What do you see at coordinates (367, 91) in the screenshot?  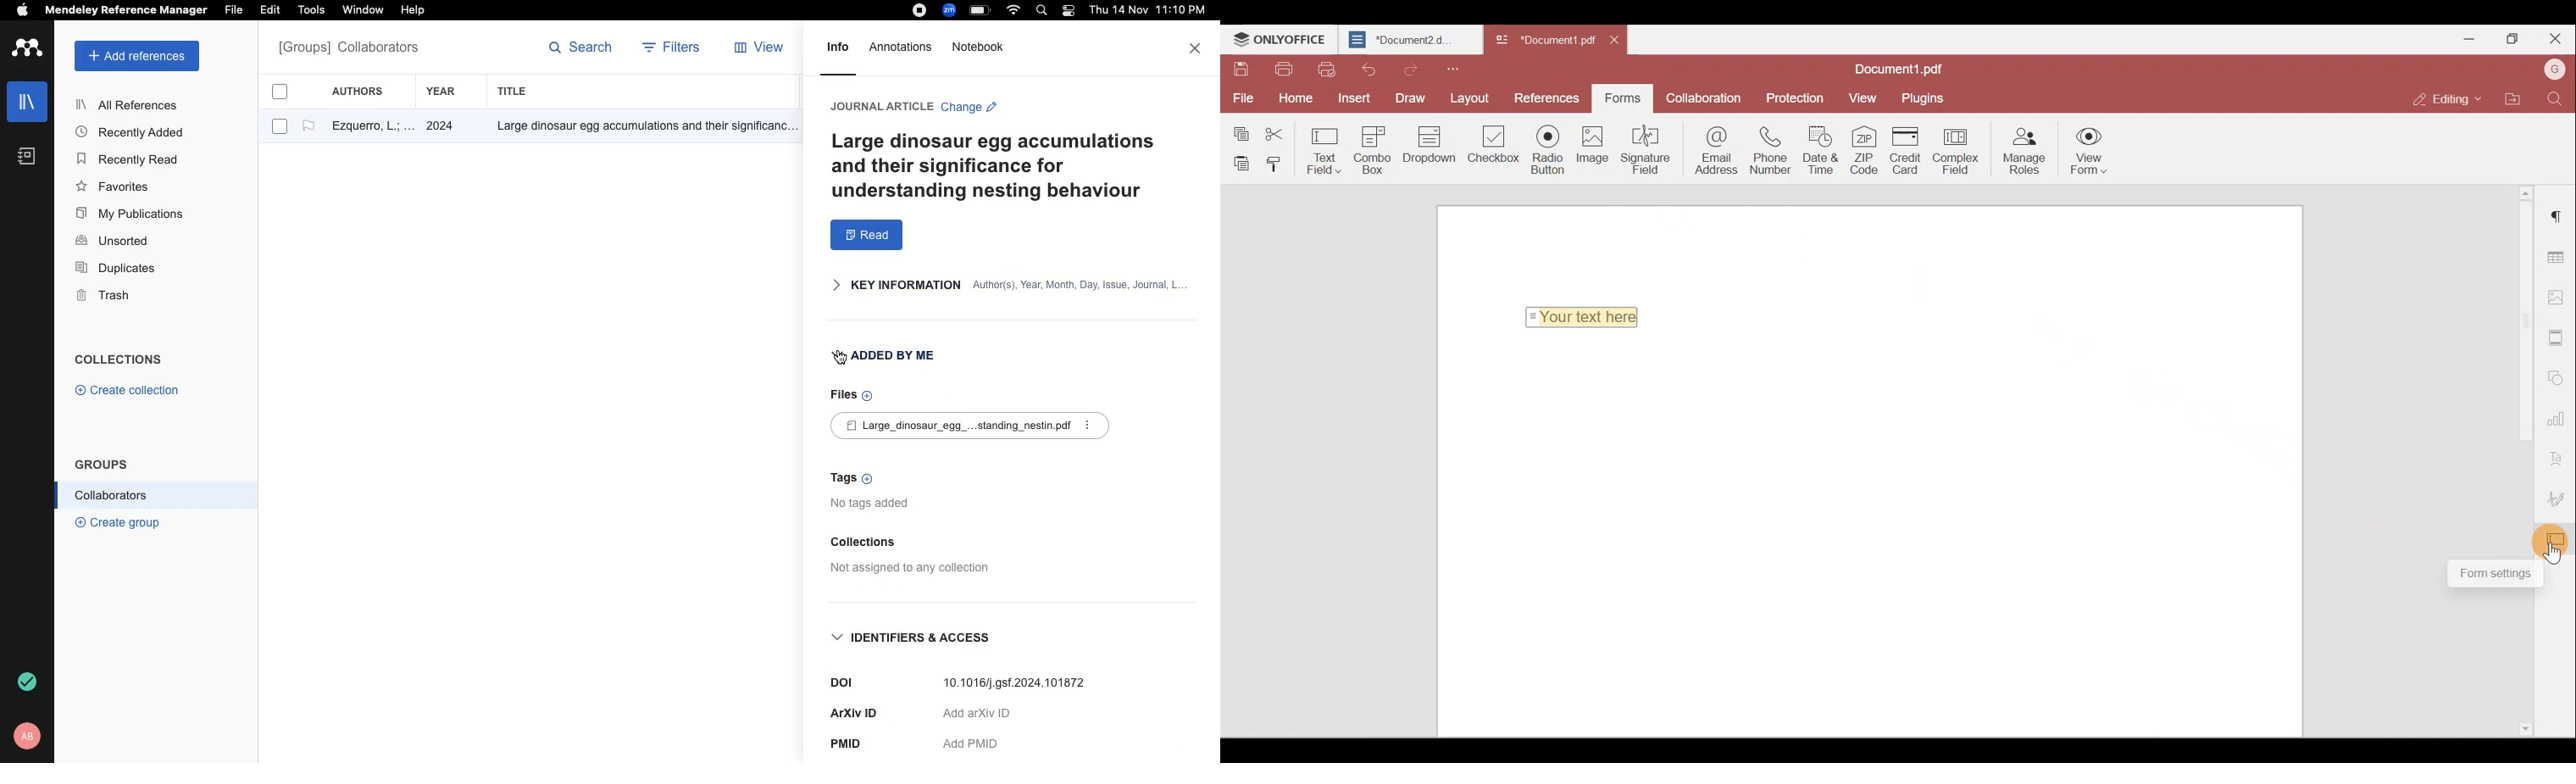 I see `authors` at bounding box center [367, 91].